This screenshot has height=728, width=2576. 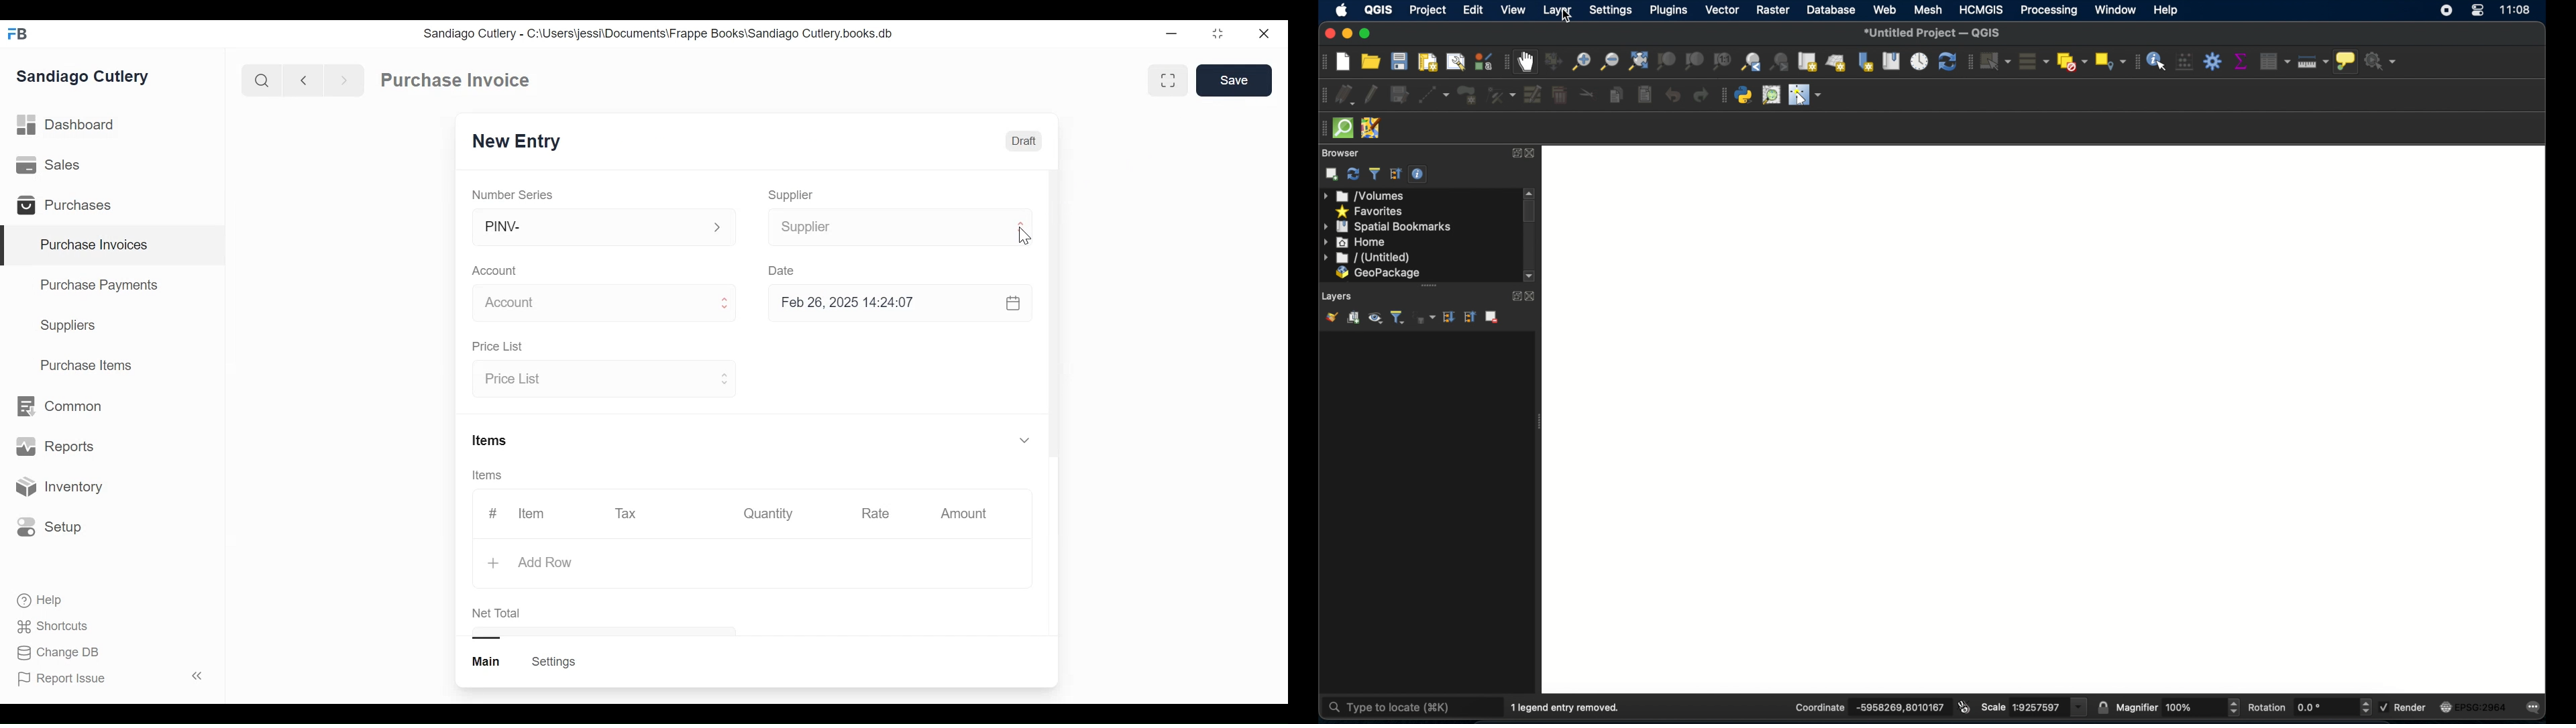 What do you see at coordinates (1216, 34) in the screenshot?
I see `restore` at bounding box center [1216, 34].